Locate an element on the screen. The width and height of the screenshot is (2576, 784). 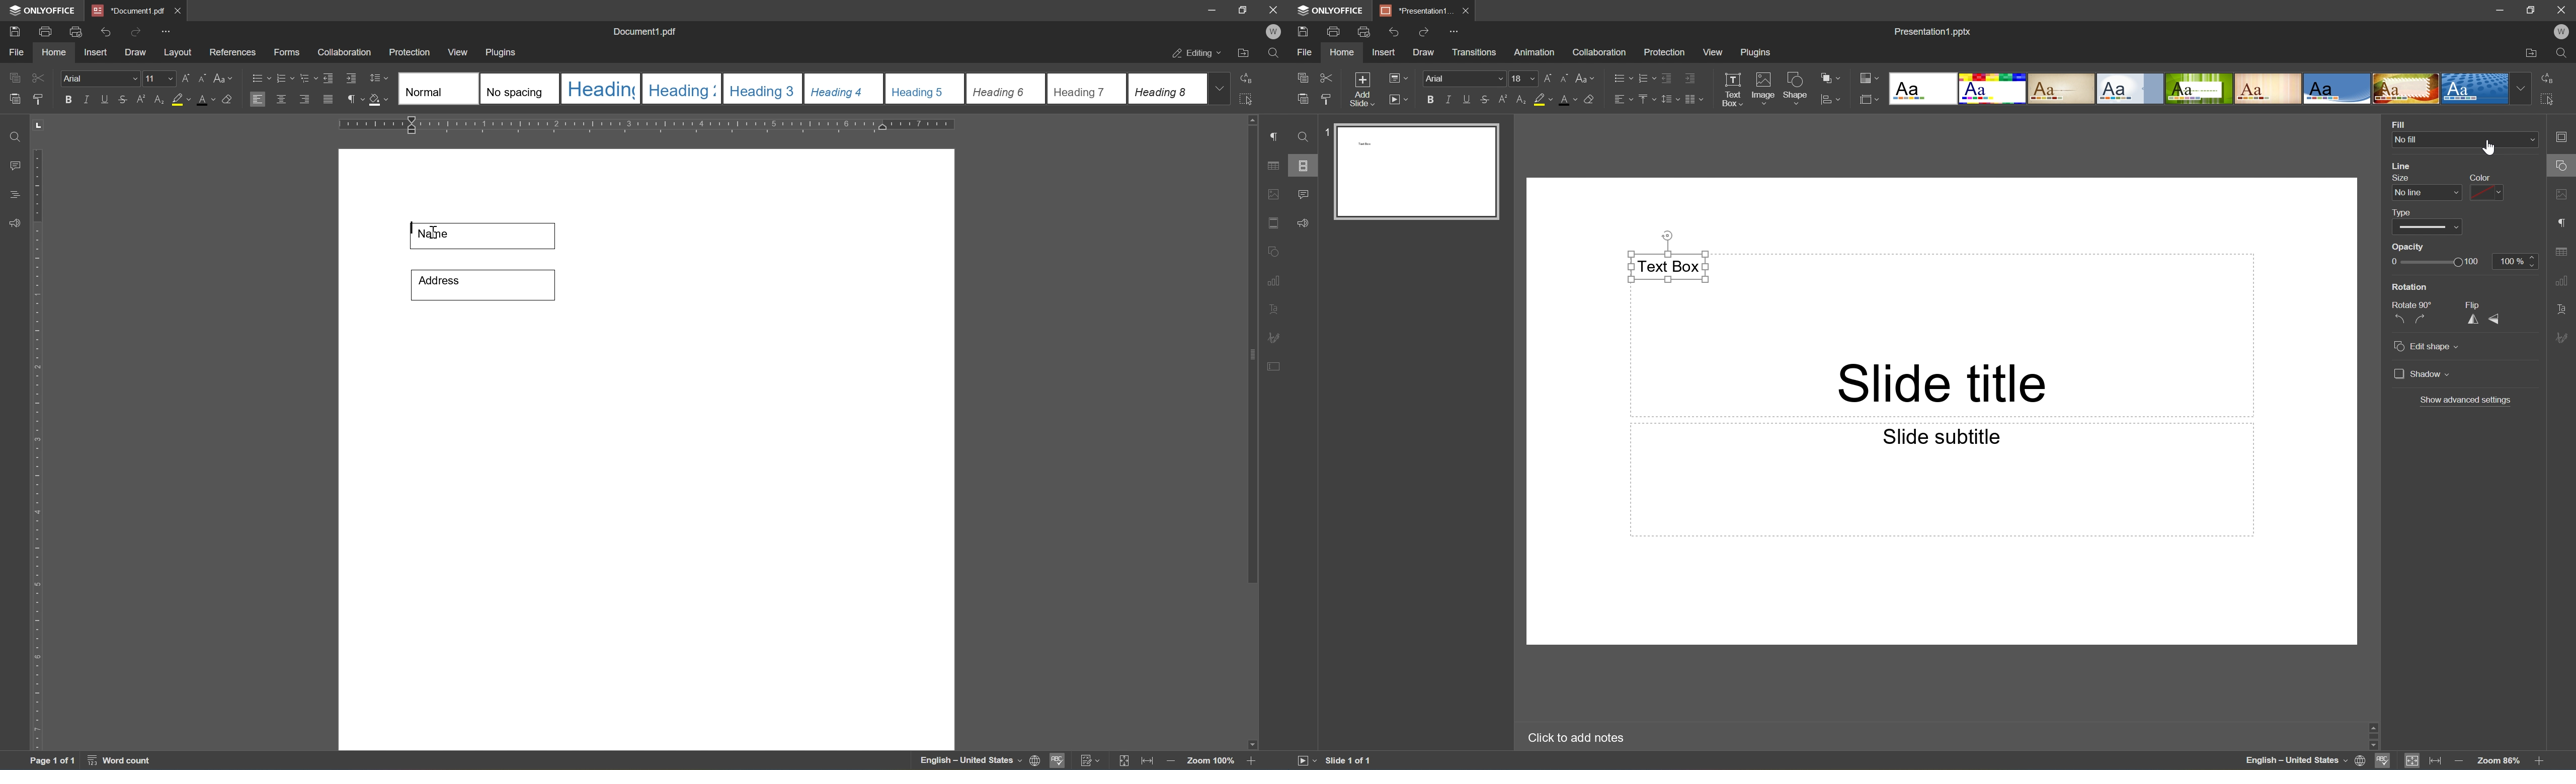
scroll bar is located at coordinates (1253, 355).